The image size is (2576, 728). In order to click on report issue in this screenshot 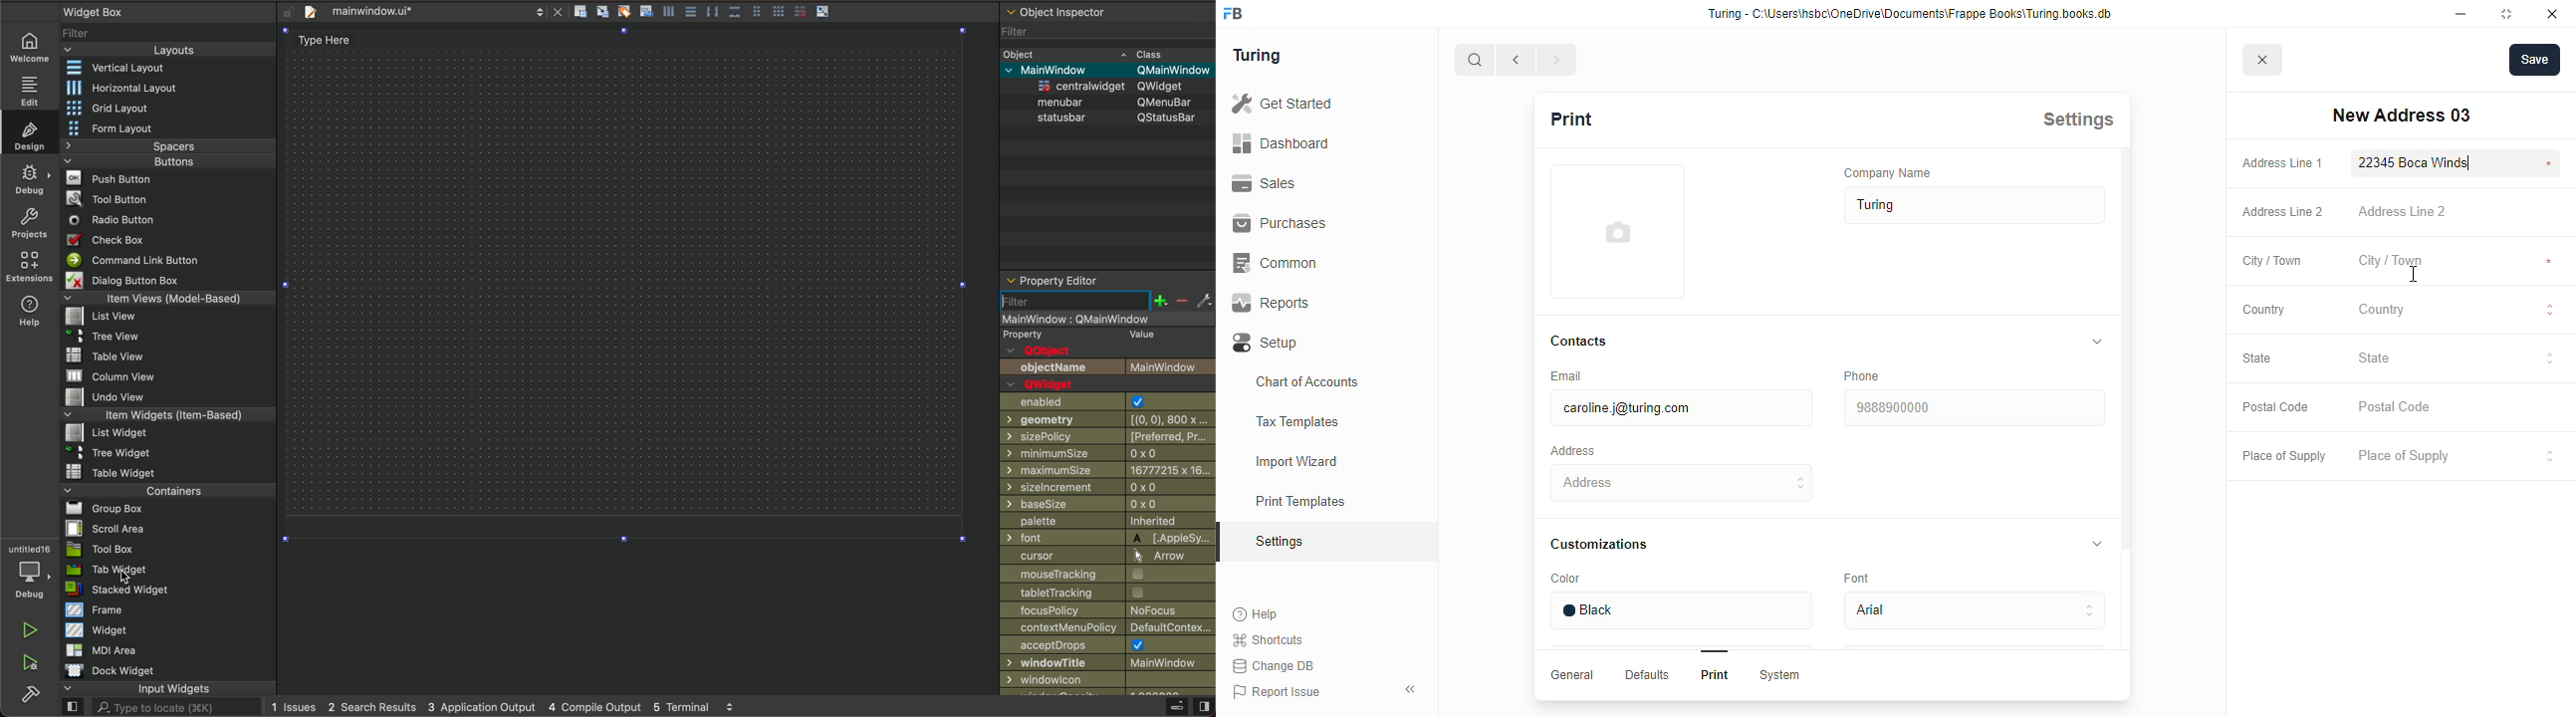, I will do `click(1277, 692)`.